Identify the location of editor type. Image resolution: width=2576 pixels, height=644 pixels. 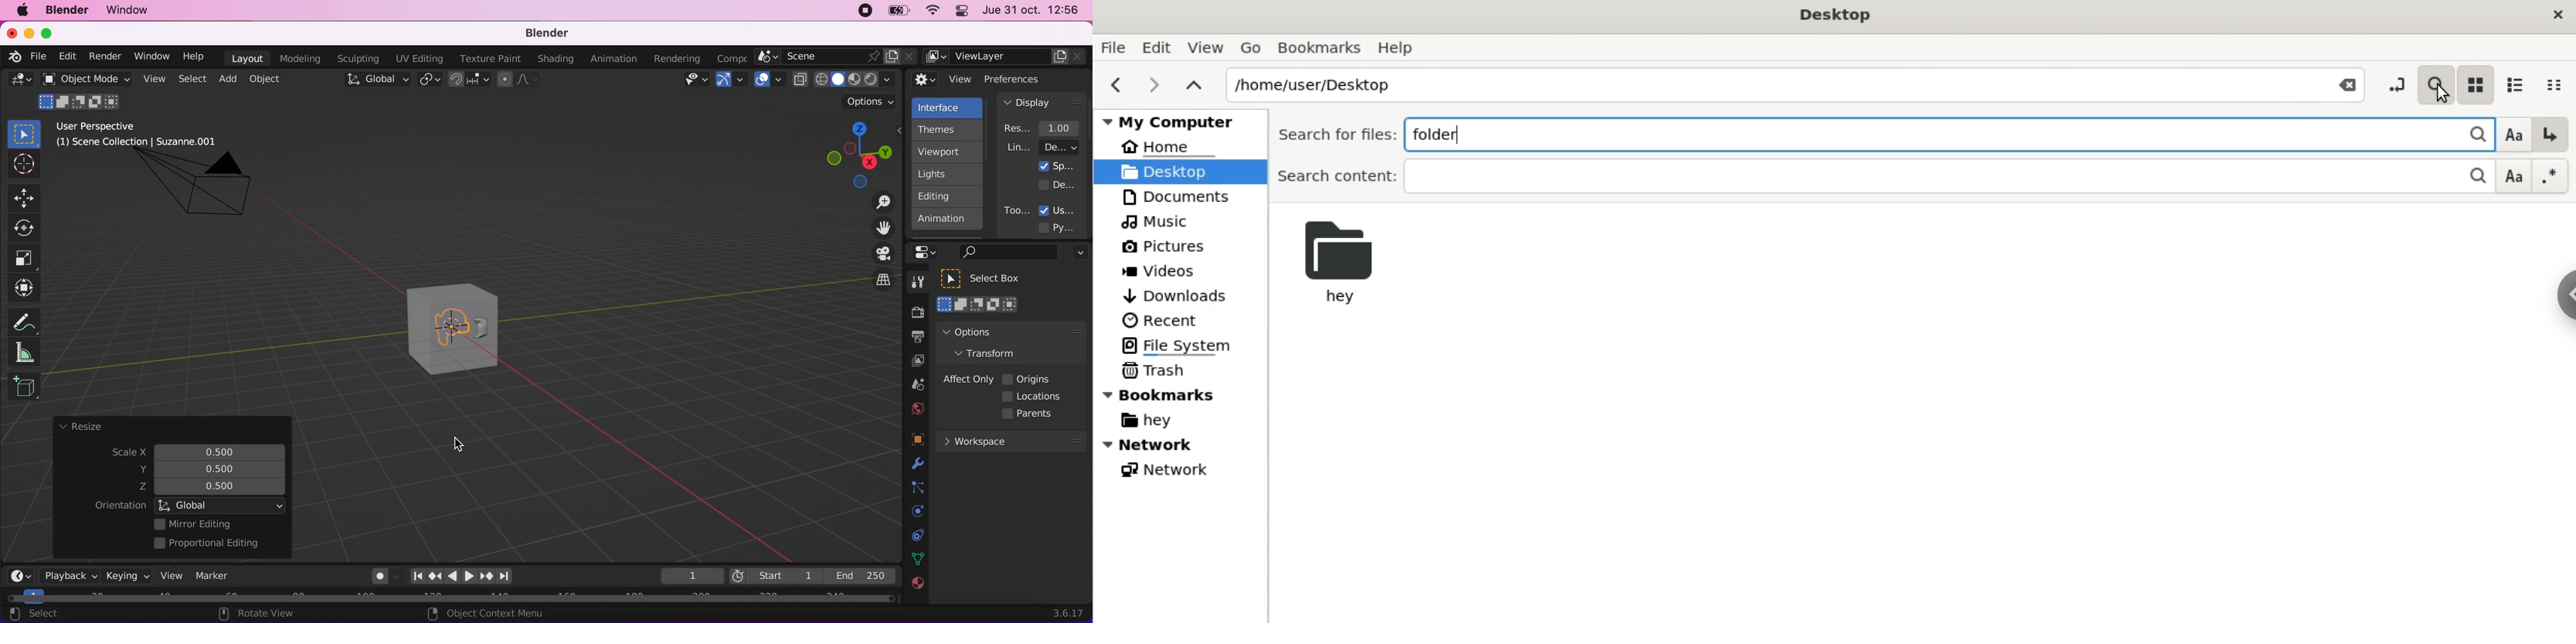
(17, 569).